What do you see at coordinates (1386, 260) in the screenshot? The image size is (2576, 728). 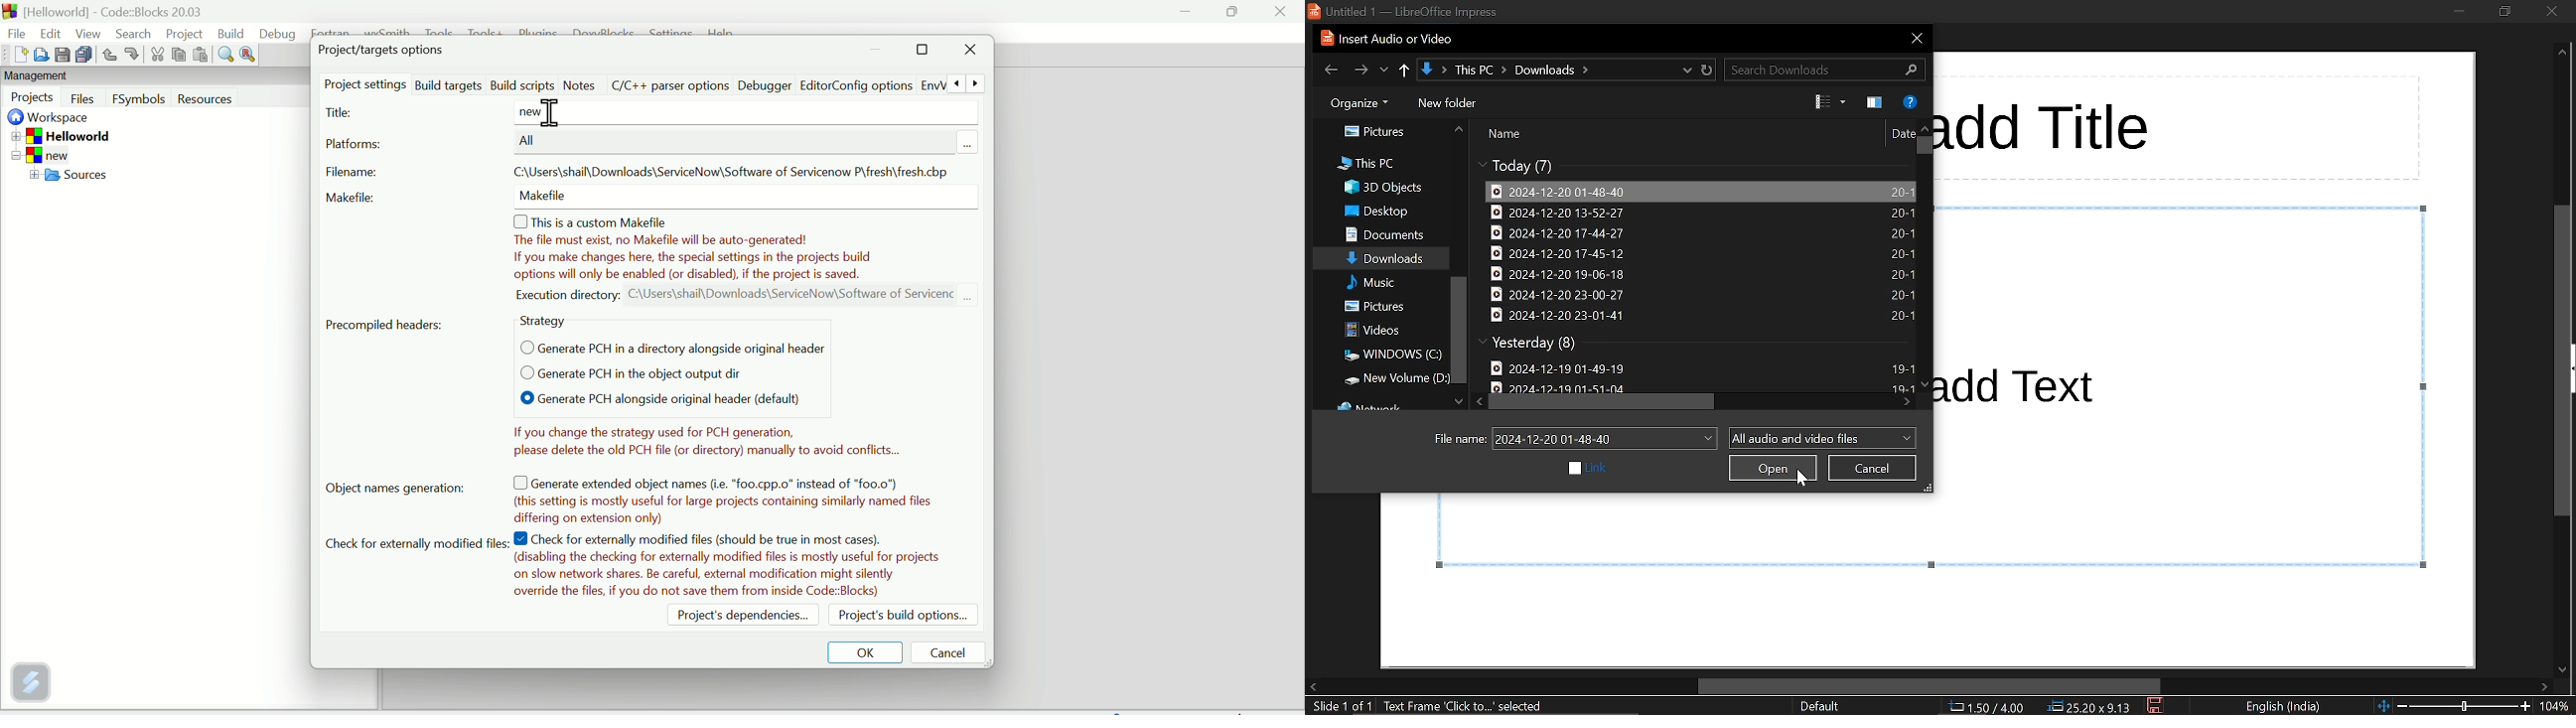 I see `downloads` at bounding box center [1386, 260].